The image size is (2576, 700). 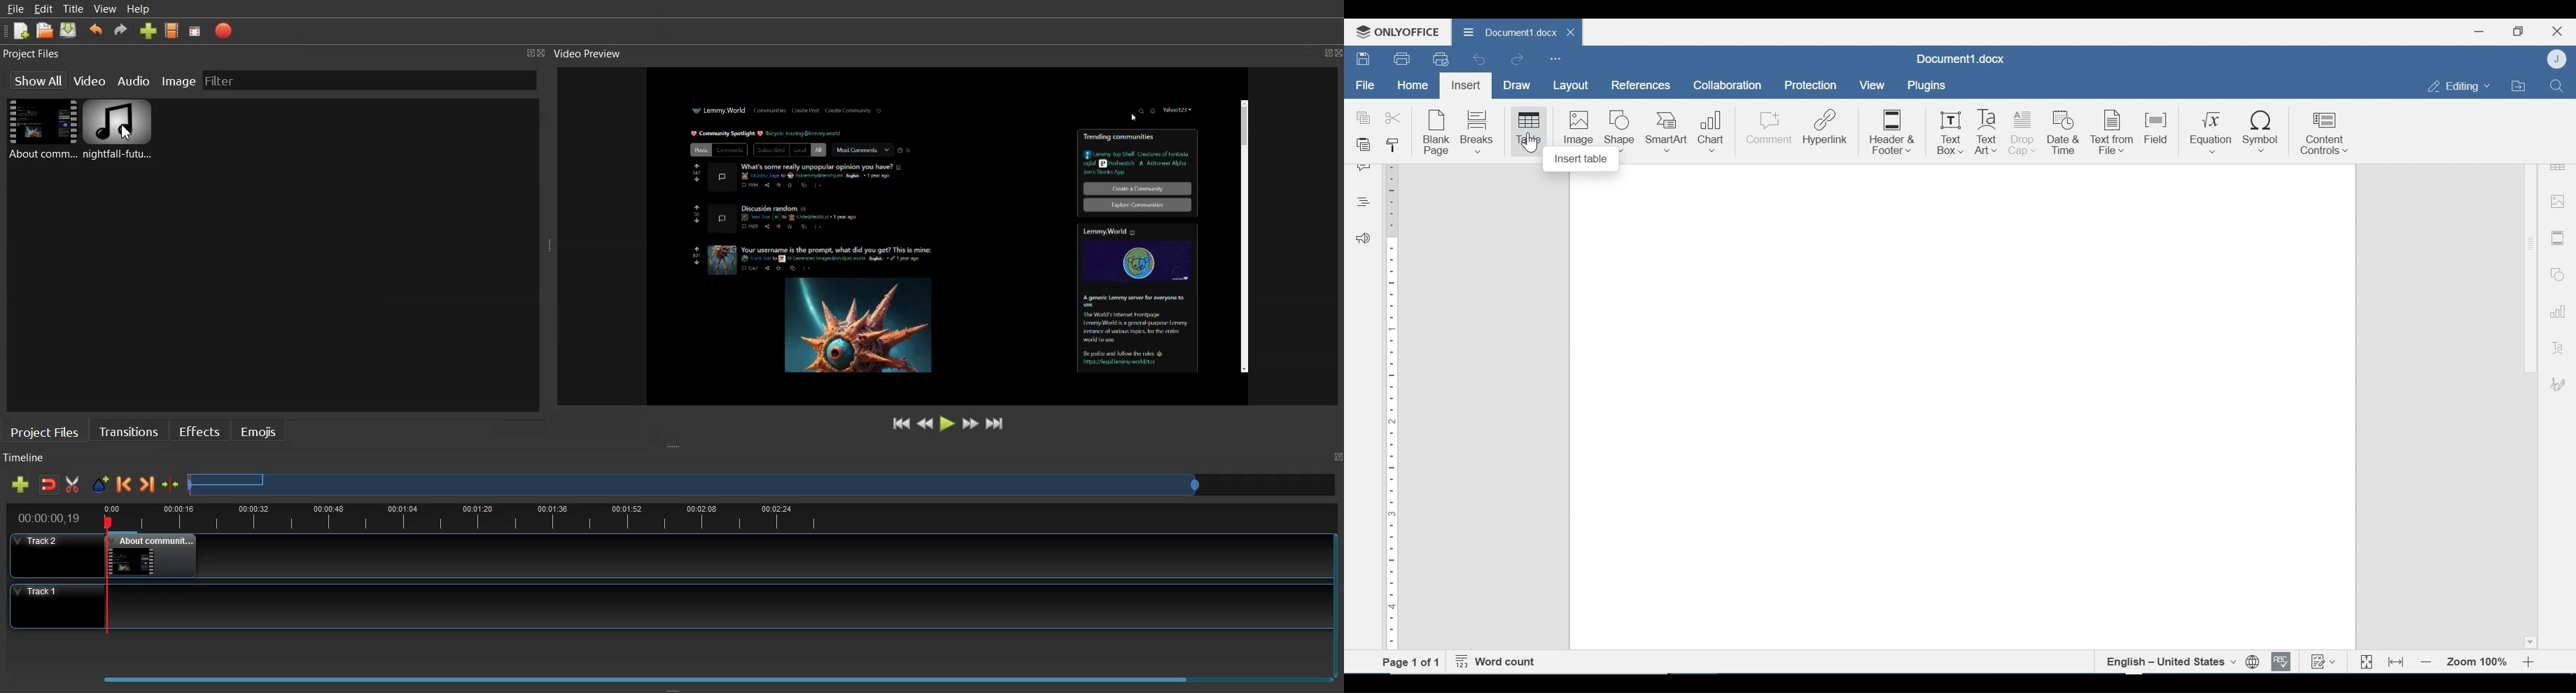 What do you see at coordinates (45, 30) in the screenshot?
I see `Open Project` at bounding box center [45, 30].